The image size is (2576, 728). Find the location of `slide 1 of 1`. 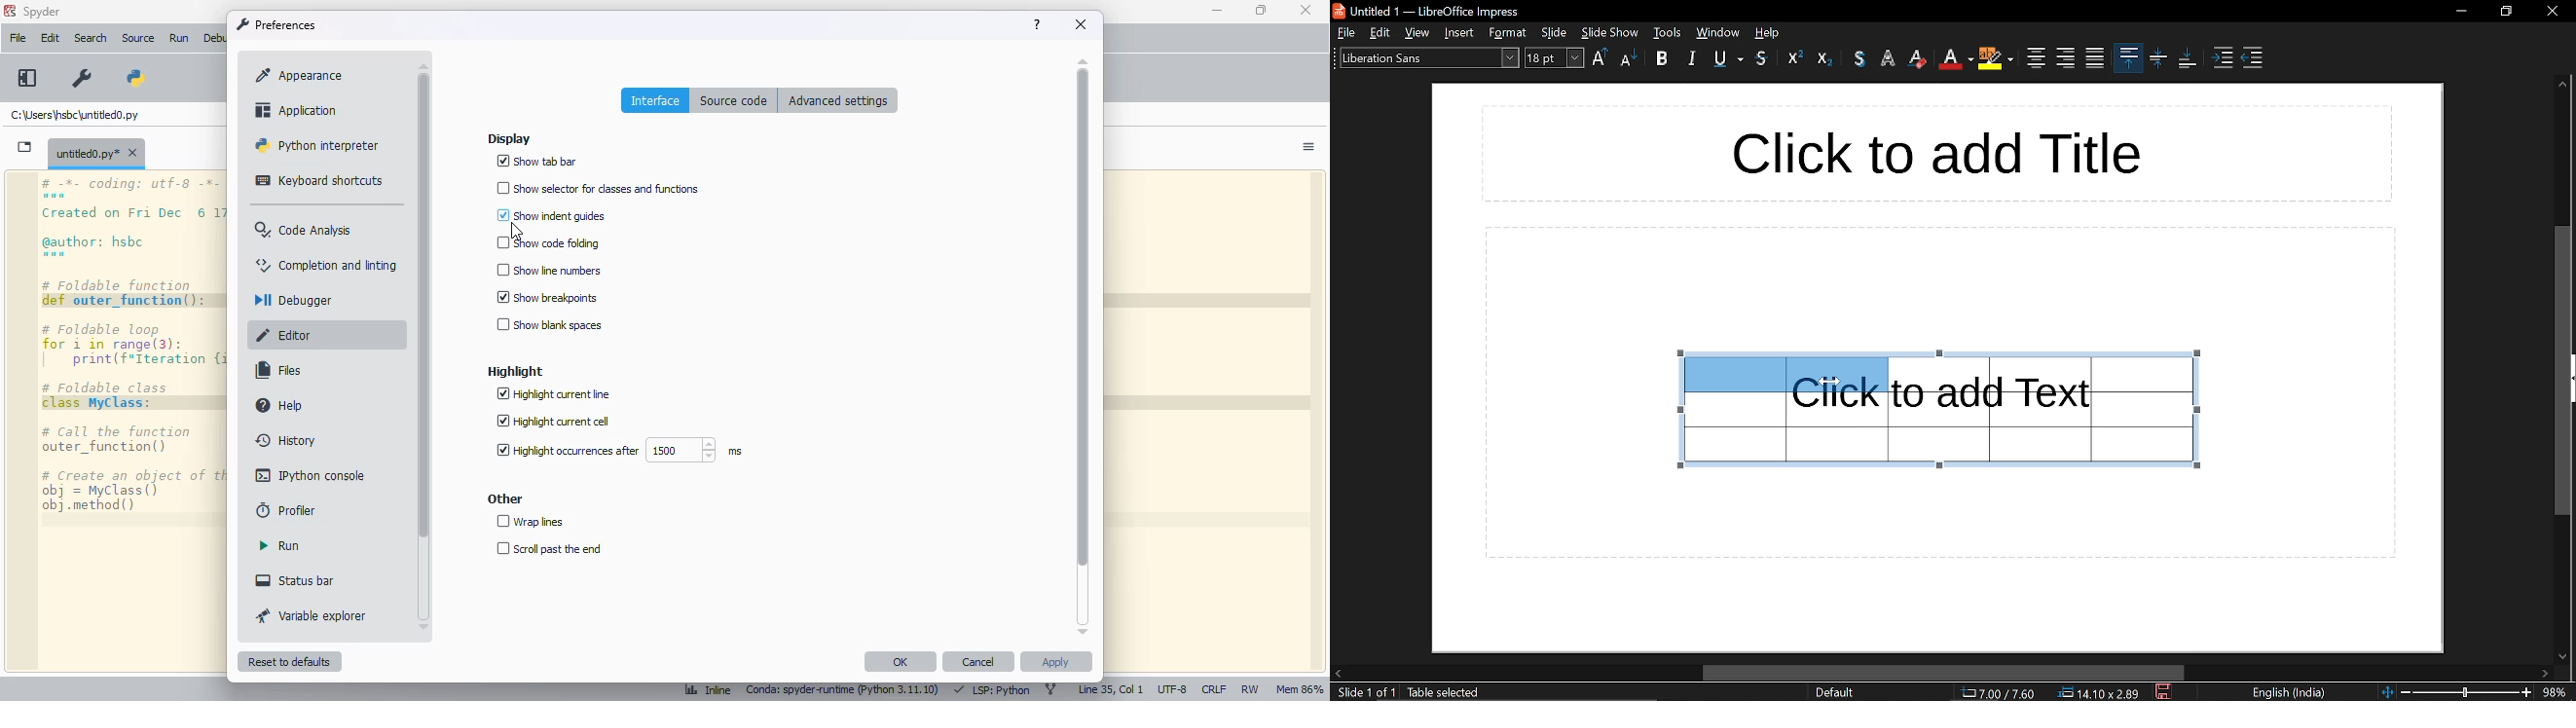

slide 1 of 1 is located at coordinates (1366, 693).